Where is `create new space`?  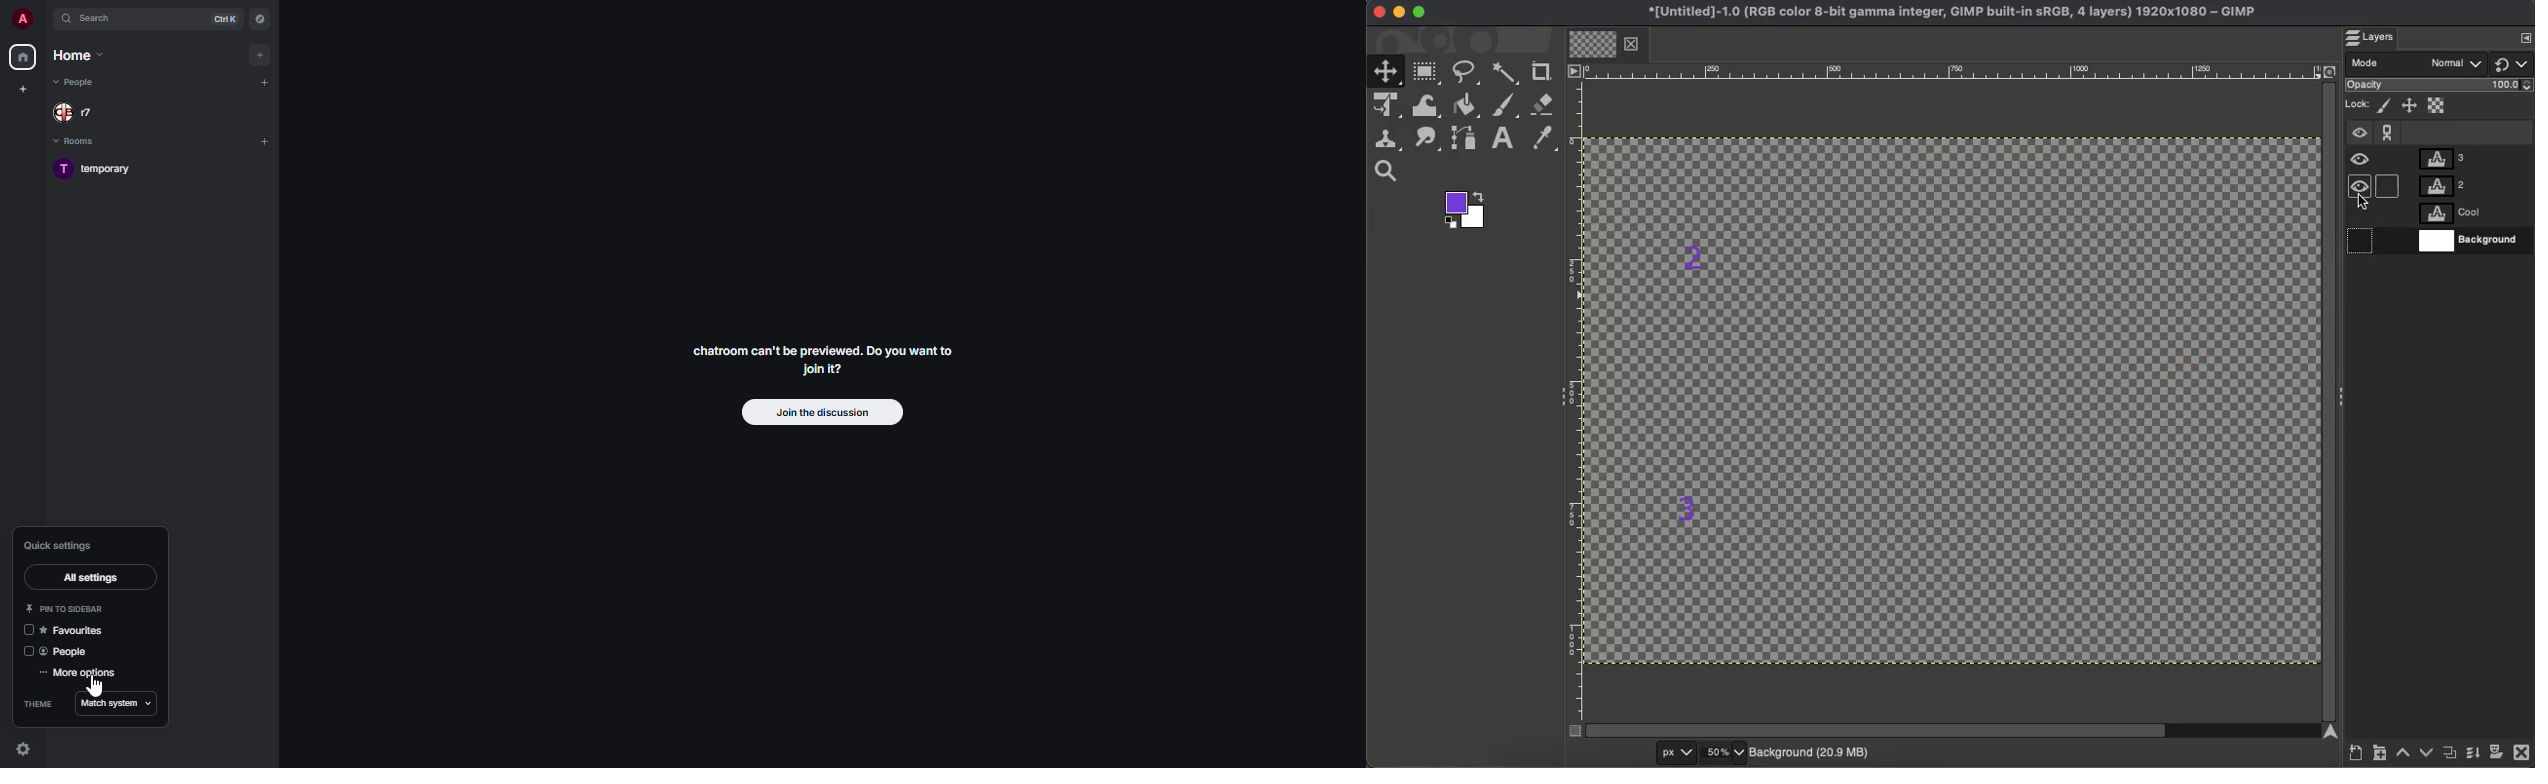
create new space is located at coordinates (22, 88).